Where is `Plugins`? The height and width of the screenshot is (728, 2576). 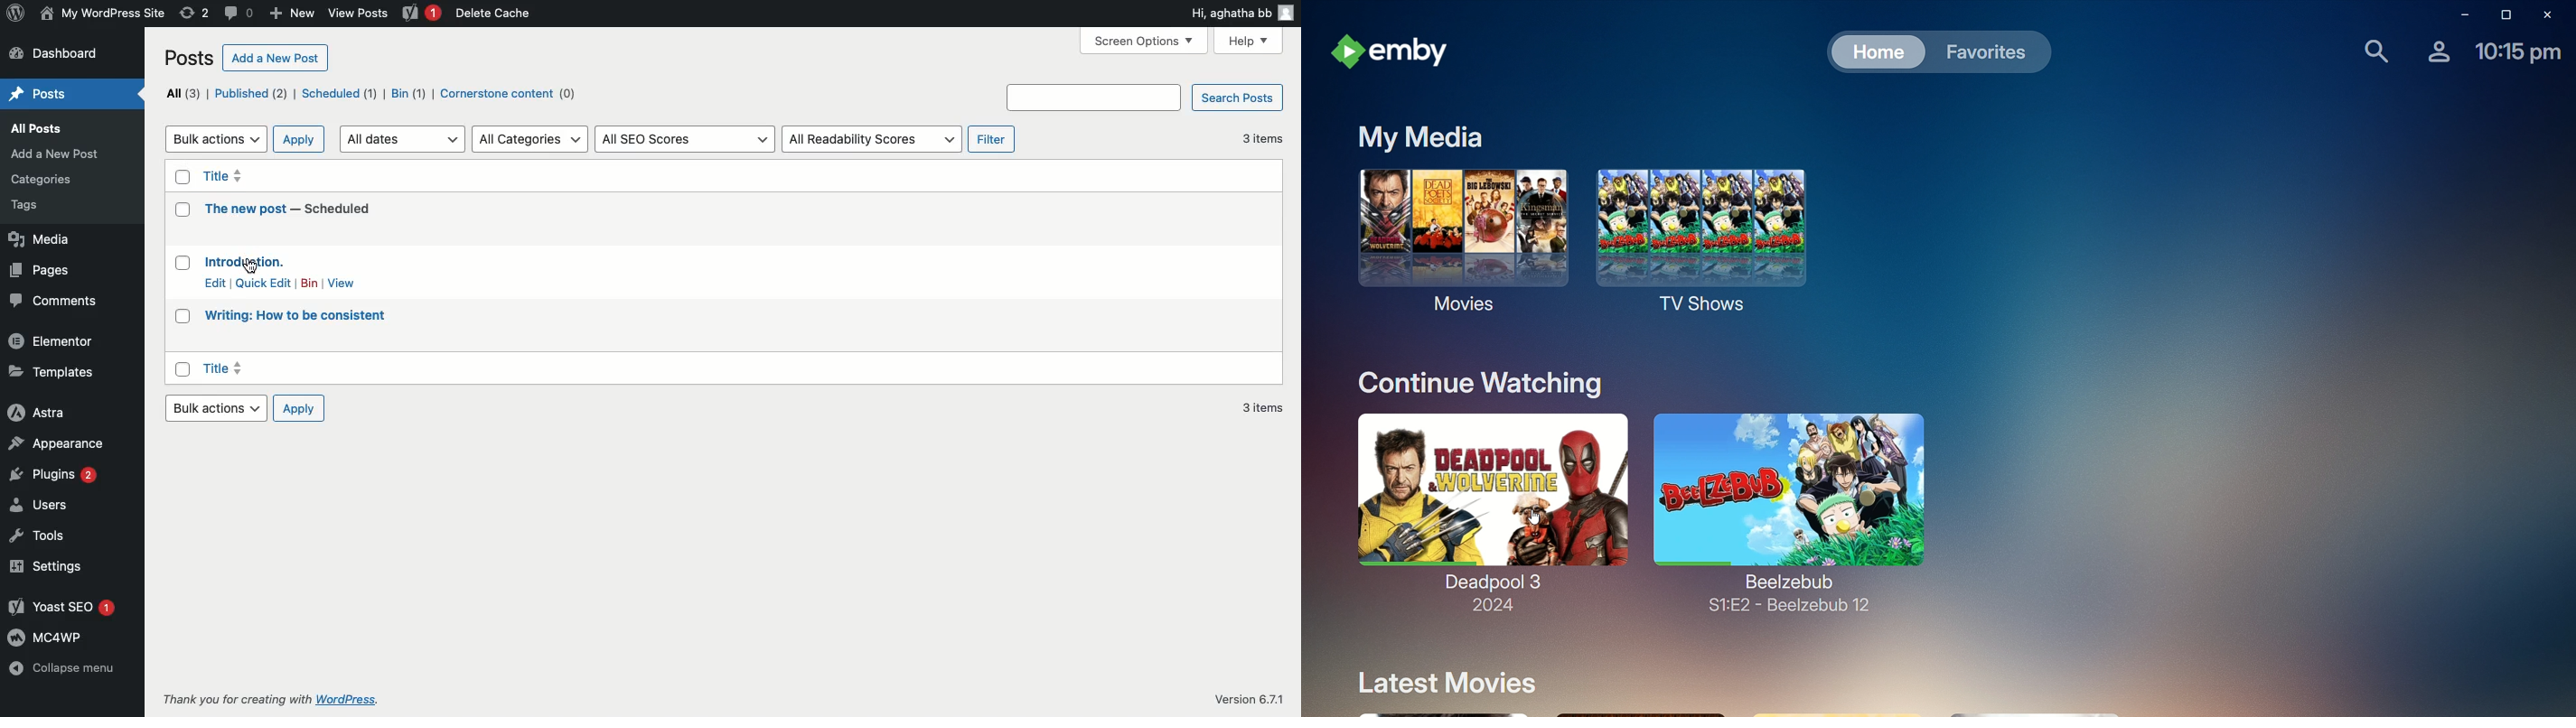 Plugins is located at coordinates (55, 475).